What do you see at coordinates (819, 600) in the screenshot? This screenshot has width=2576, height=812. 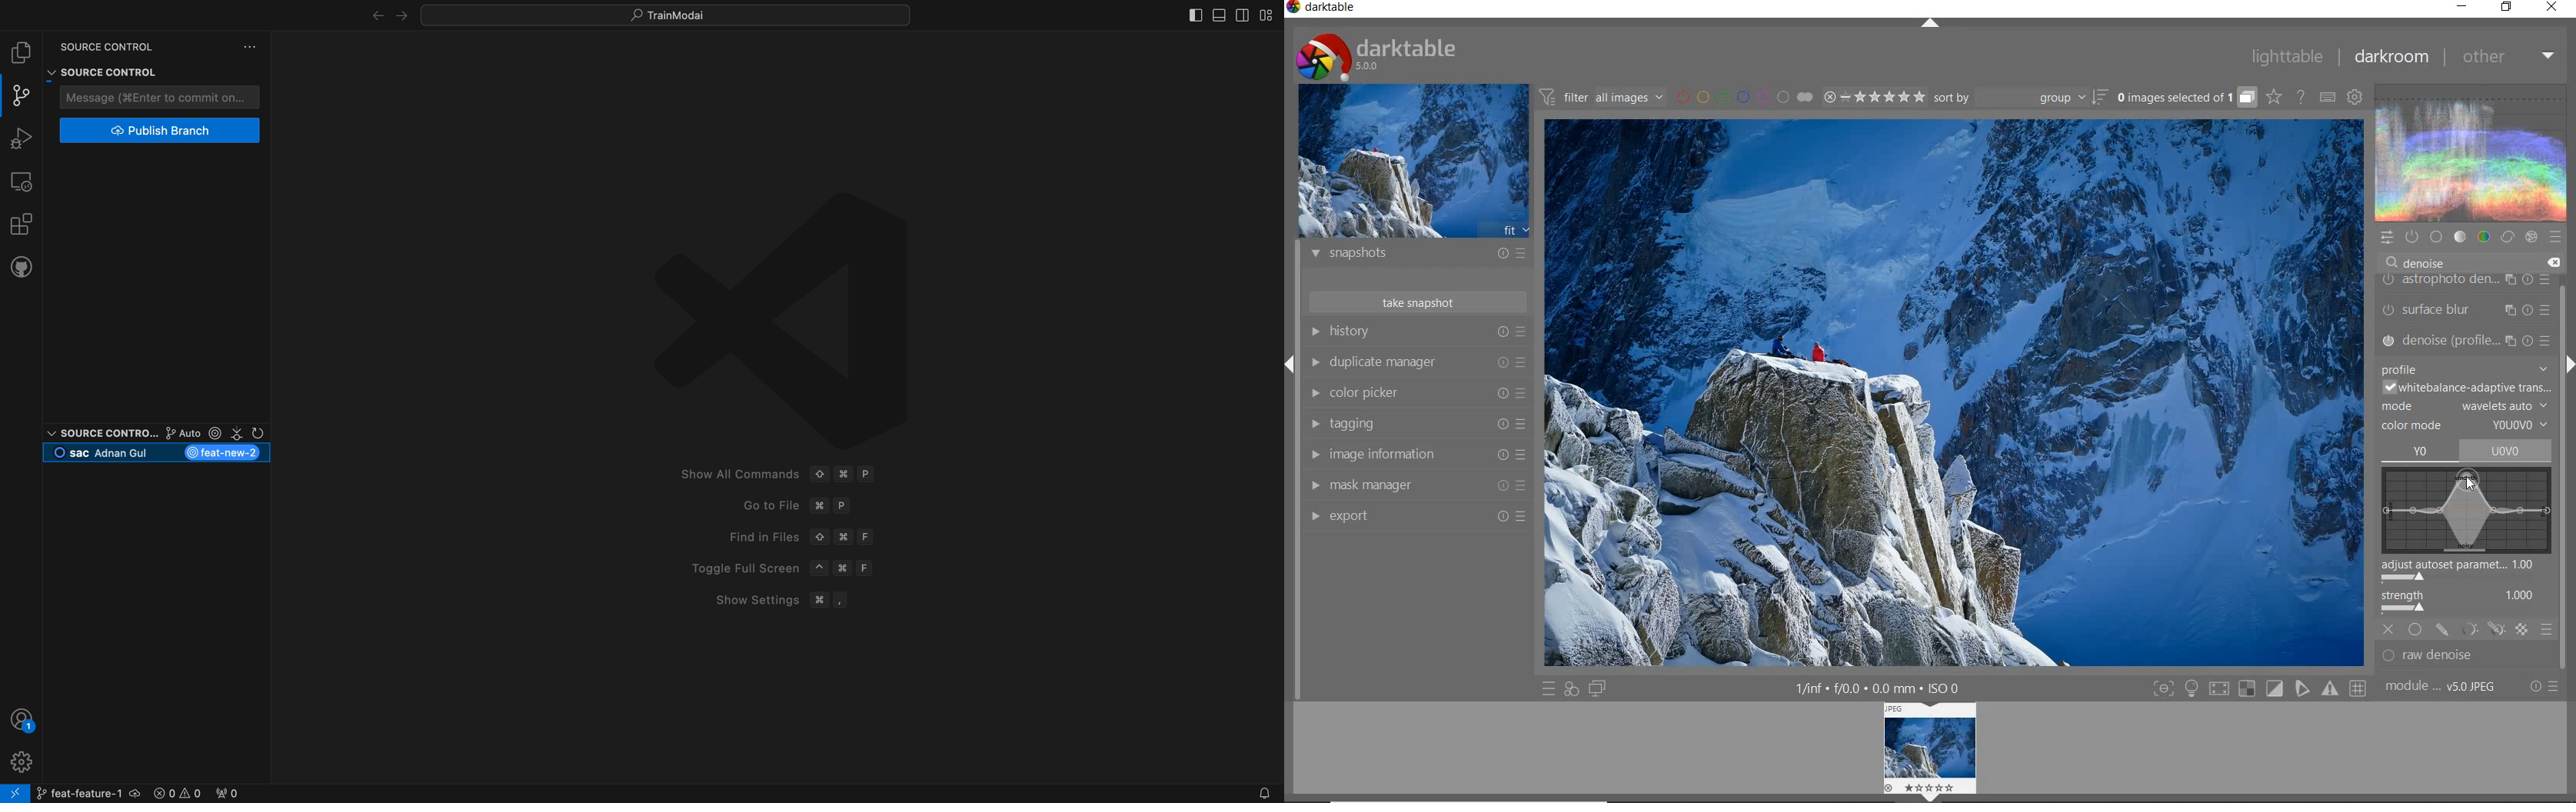 I see `Command` at bounding box center [819, 600].